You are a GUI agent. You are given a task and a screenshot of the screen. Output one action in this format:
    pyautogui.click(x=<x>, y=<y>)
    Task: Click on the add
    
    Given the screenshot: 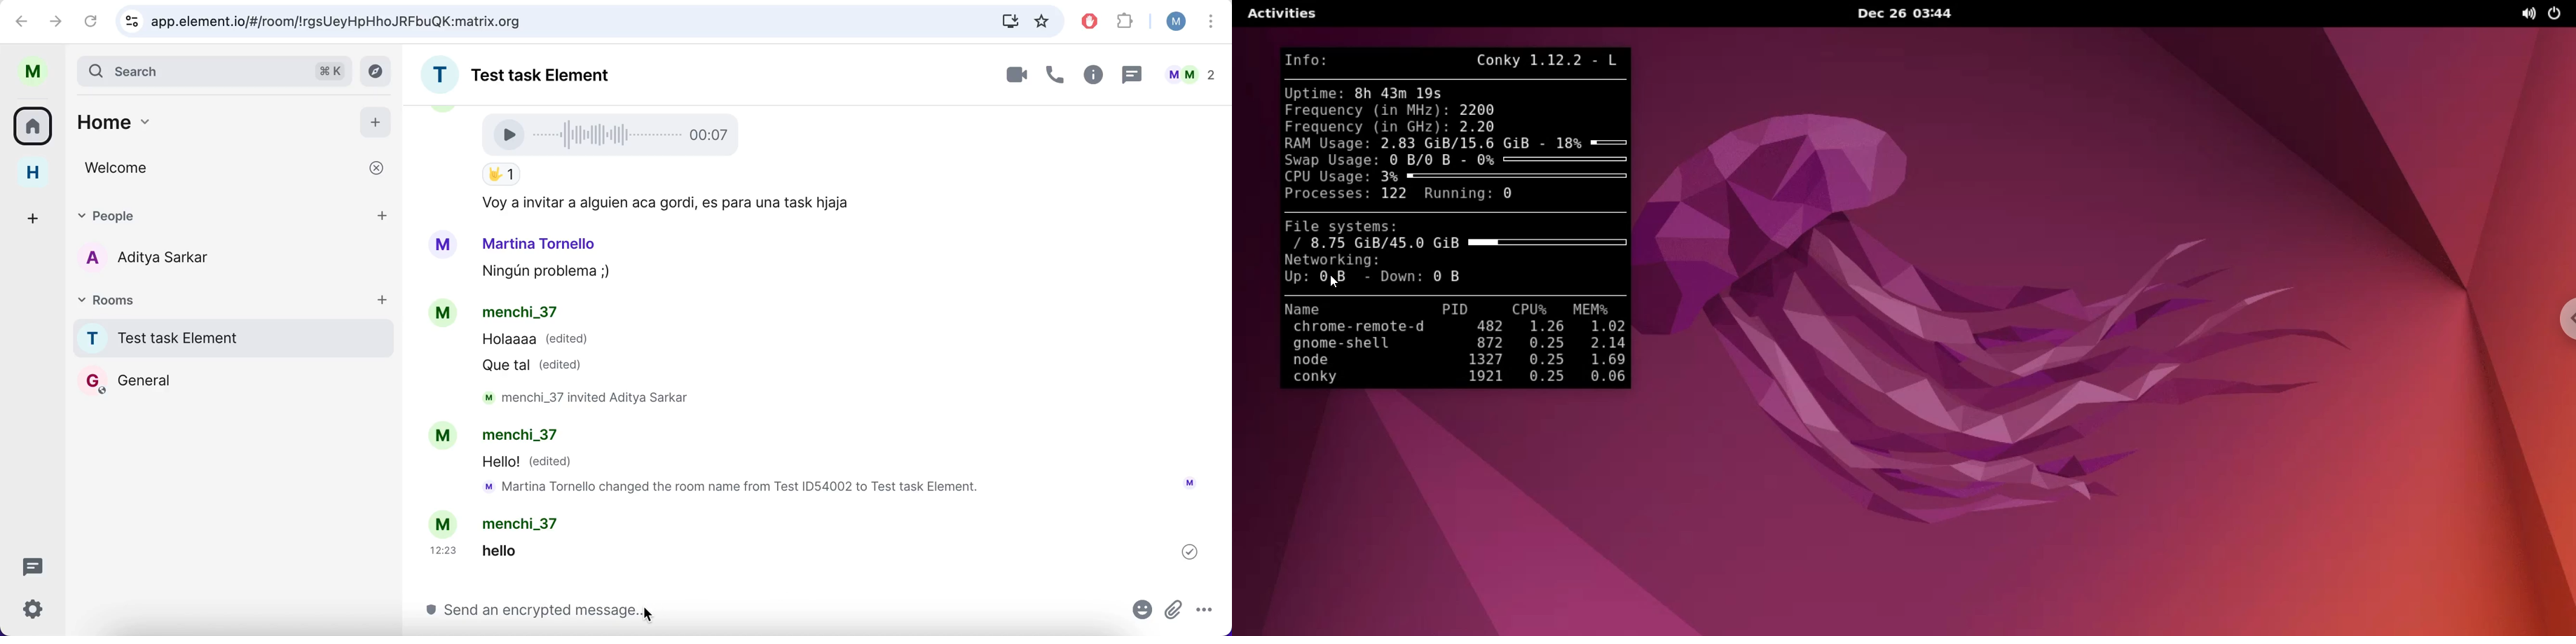 What is the action you would take?
    pyautogui.click(x=383, y=299)
    